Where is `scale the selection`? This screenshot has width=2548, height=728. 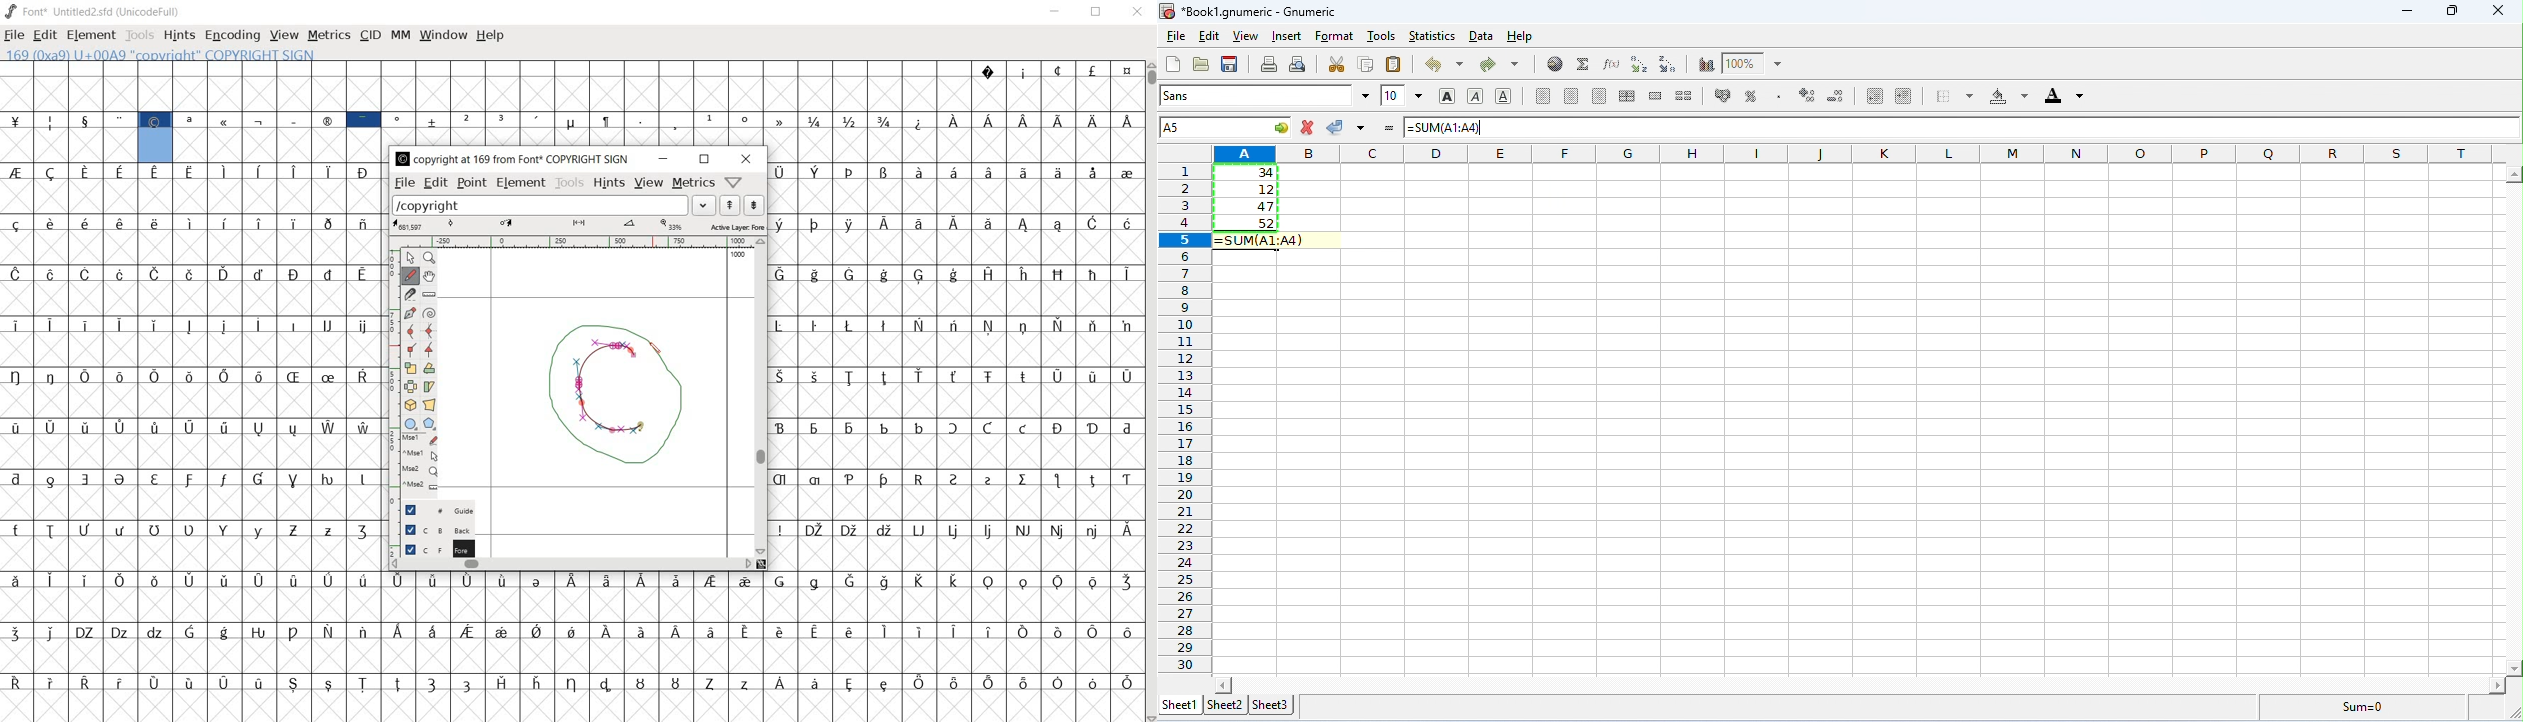 scale the selection is located at coordinates (411, 368).